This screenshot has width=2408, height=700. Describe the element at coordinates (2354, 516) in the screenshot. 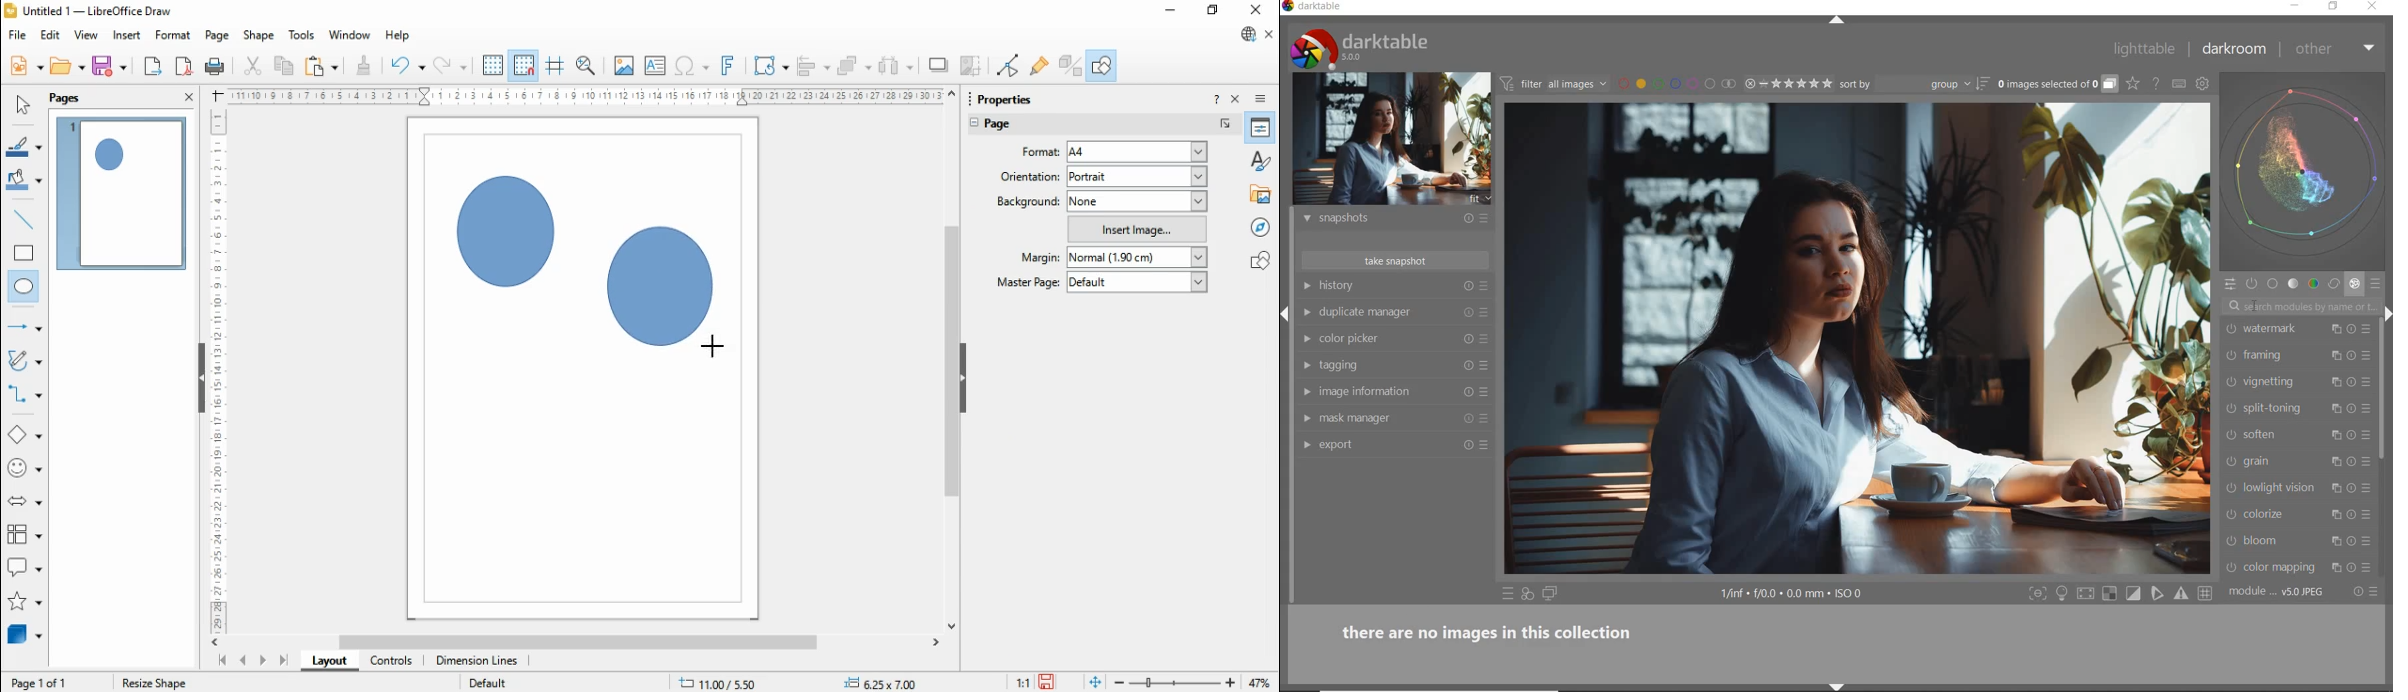

I see `reset` at that location.